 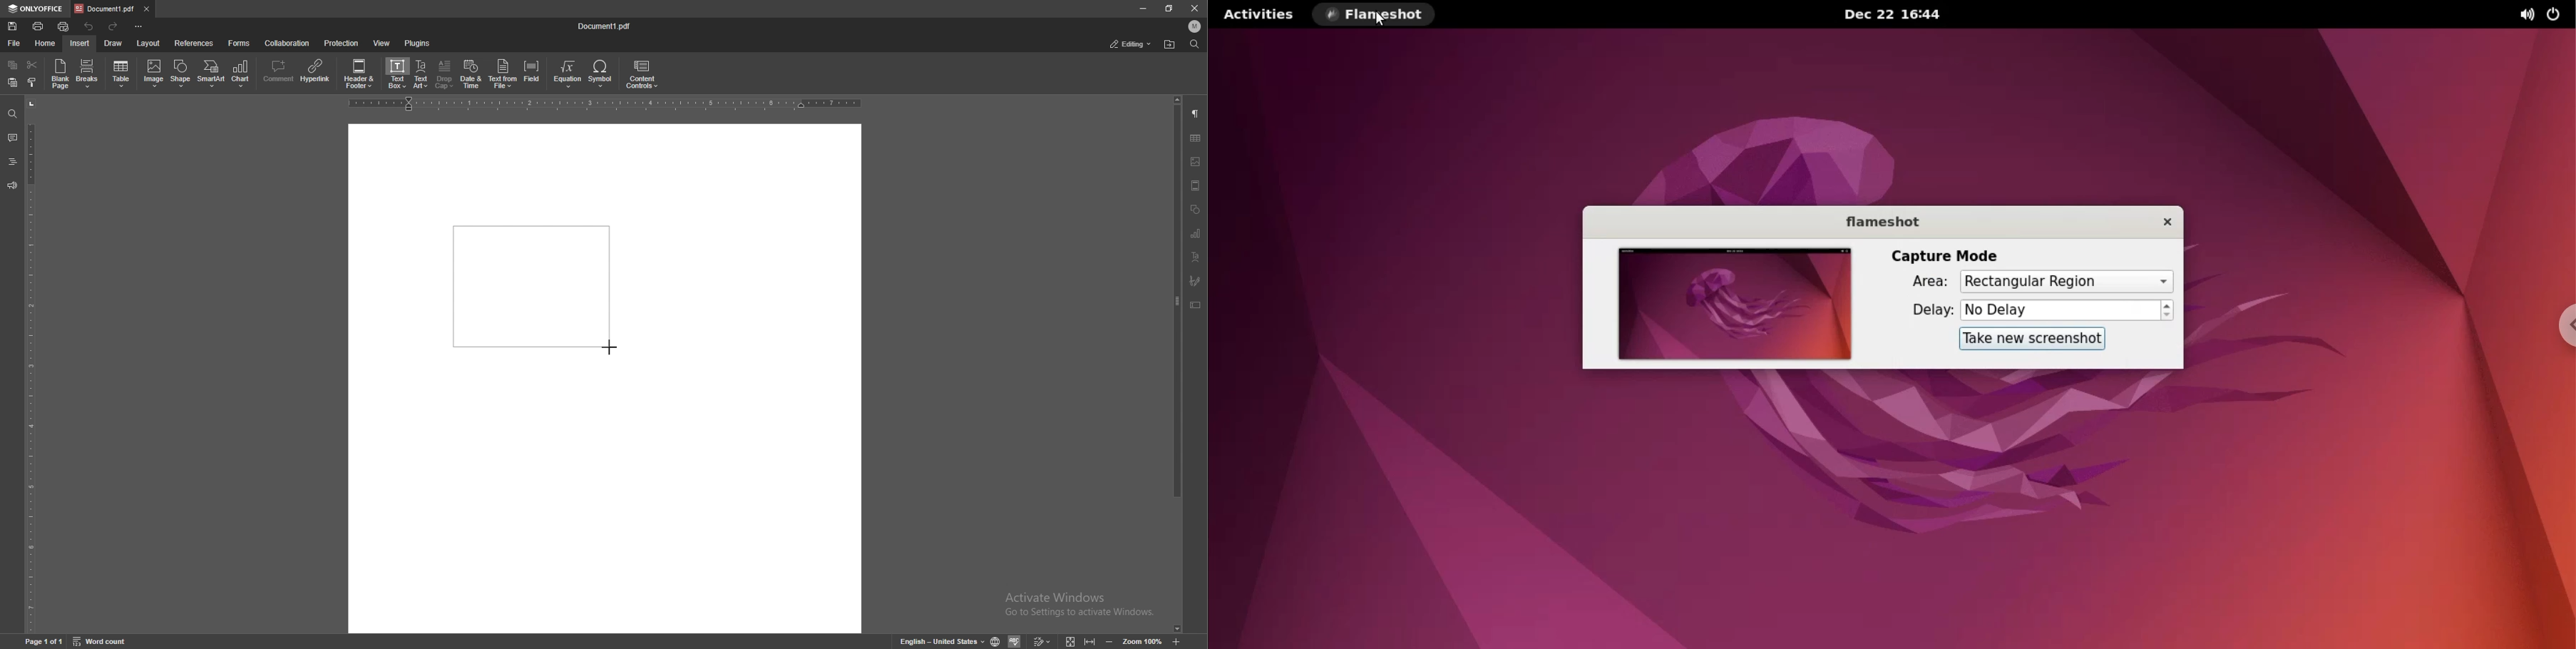 I want to click on text box, so click(x=398, y=73).